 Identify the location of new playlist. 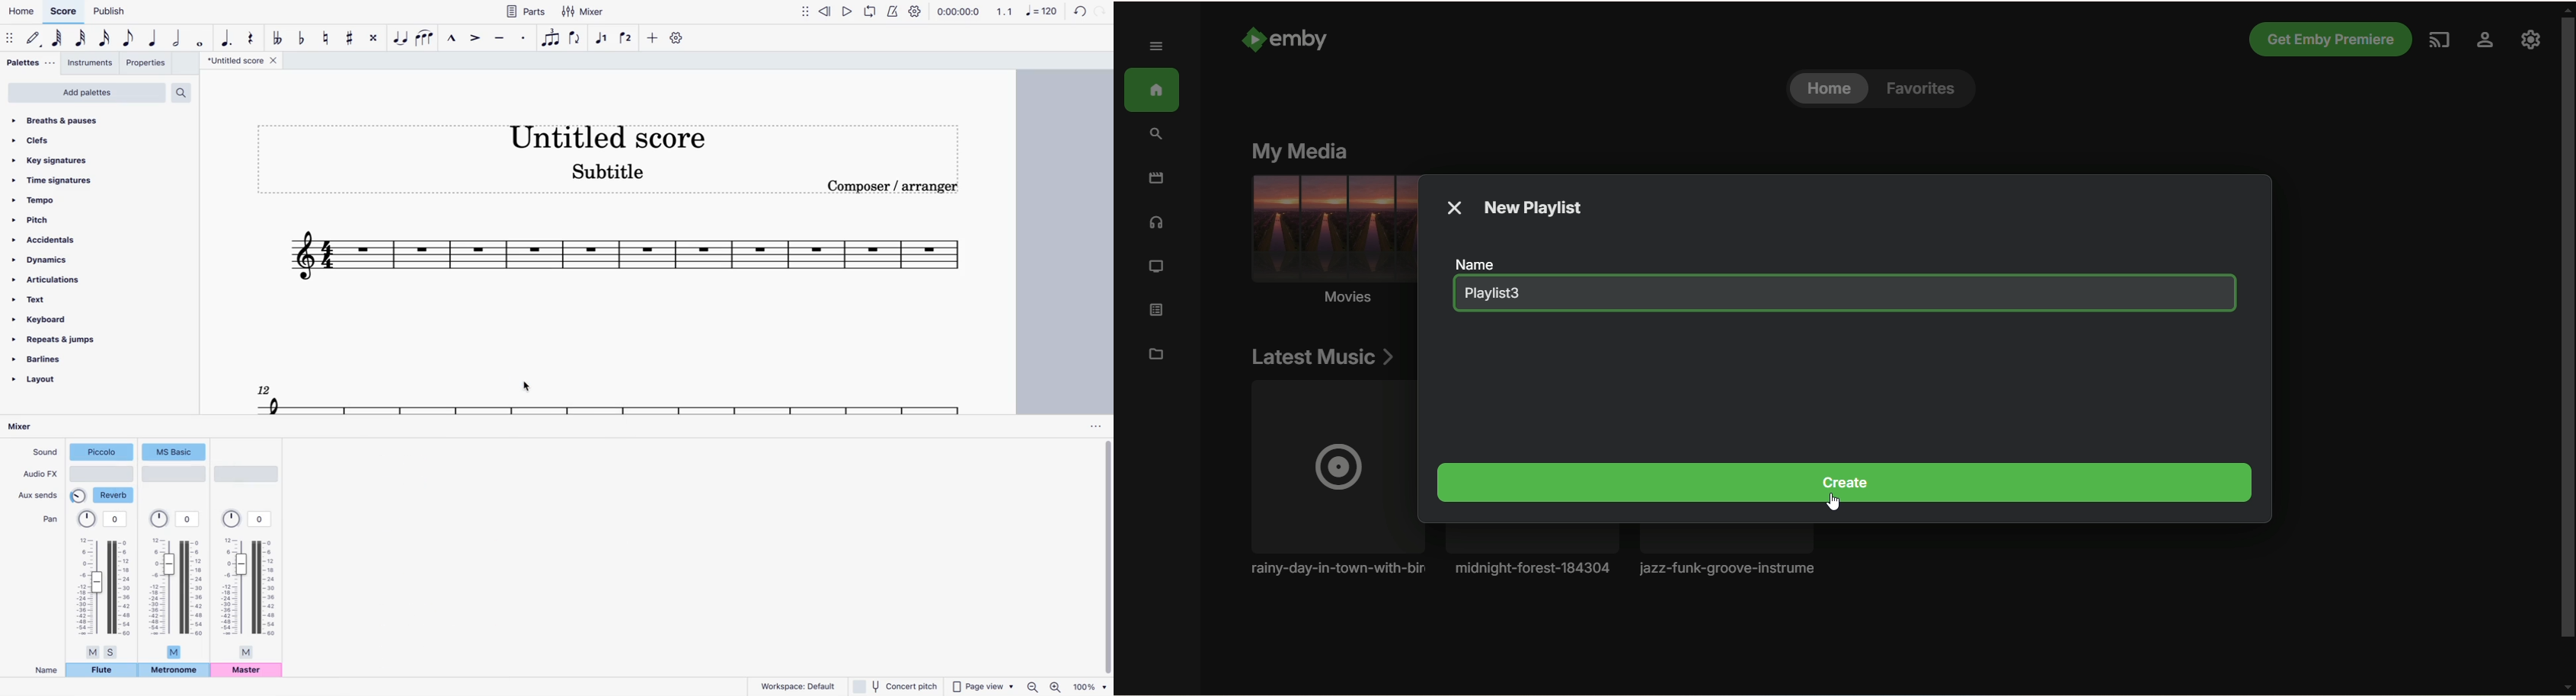
(1535, 208).